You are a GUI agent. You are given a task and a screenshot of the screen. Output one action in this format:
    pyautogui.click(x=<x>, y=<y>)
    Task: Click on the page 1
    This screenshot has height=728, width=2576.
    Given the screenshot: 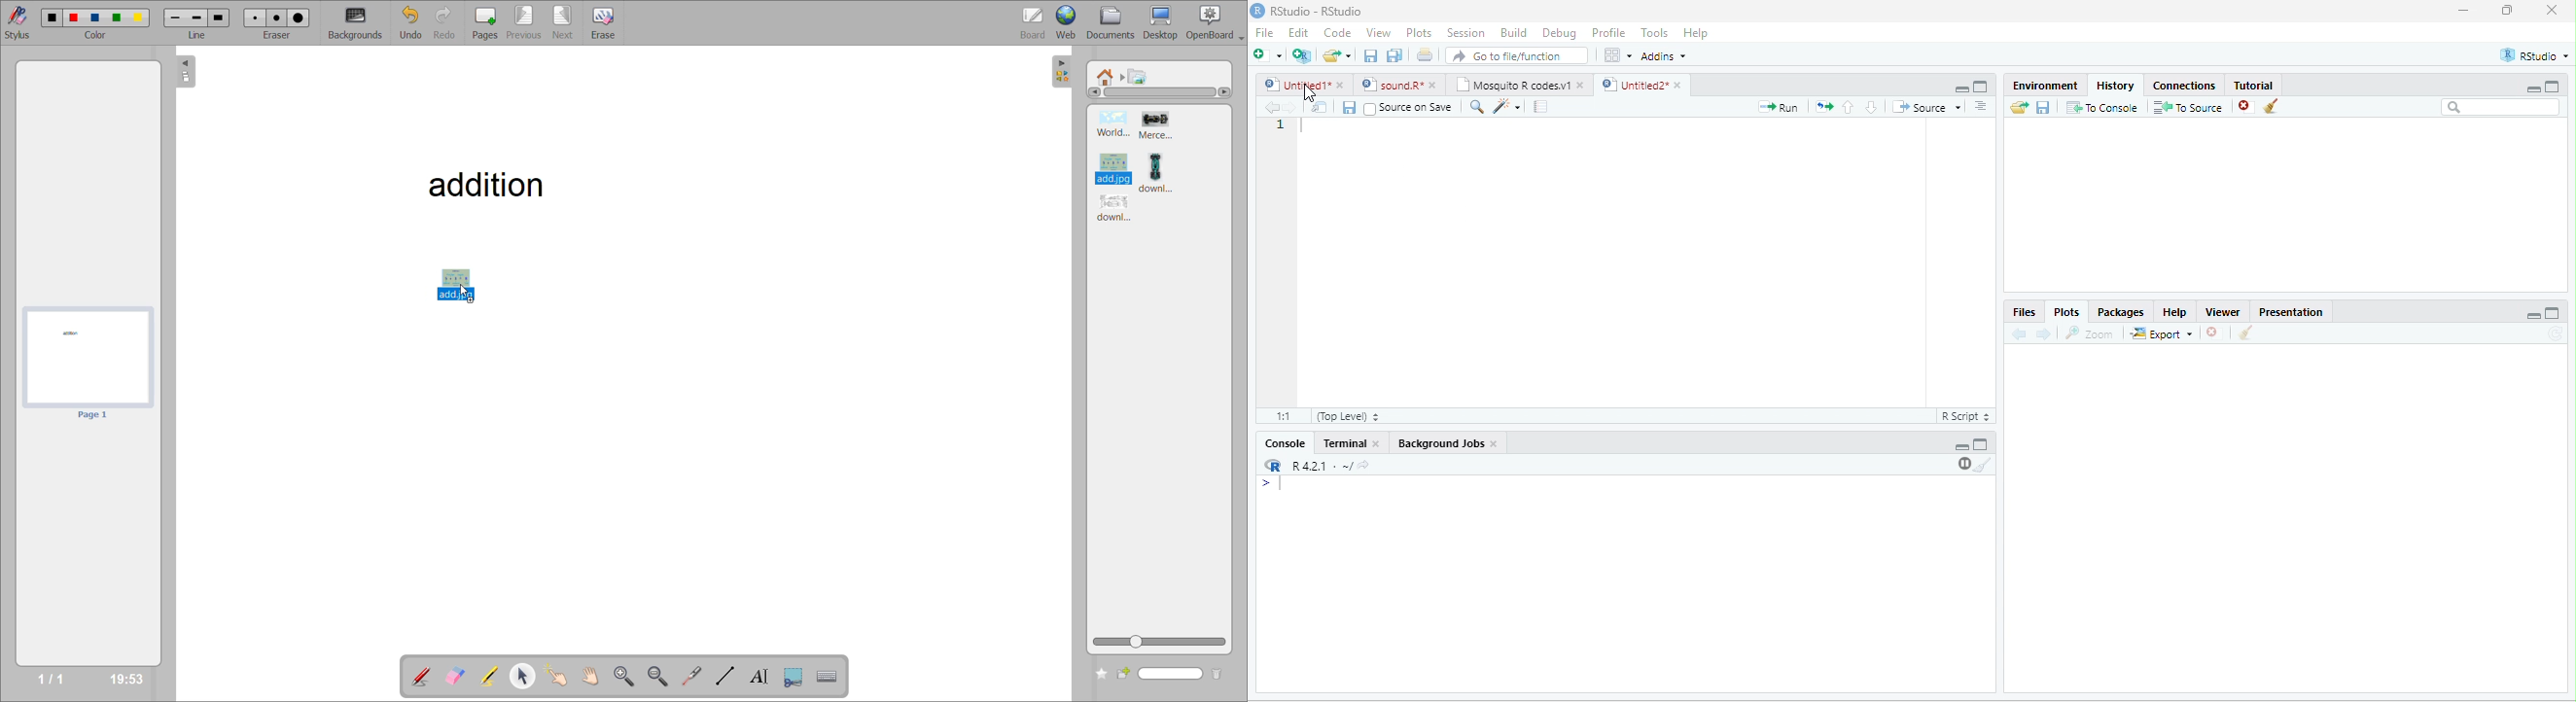 What is the action you would take?
    pyautogui.click(x=91, y=415)
    